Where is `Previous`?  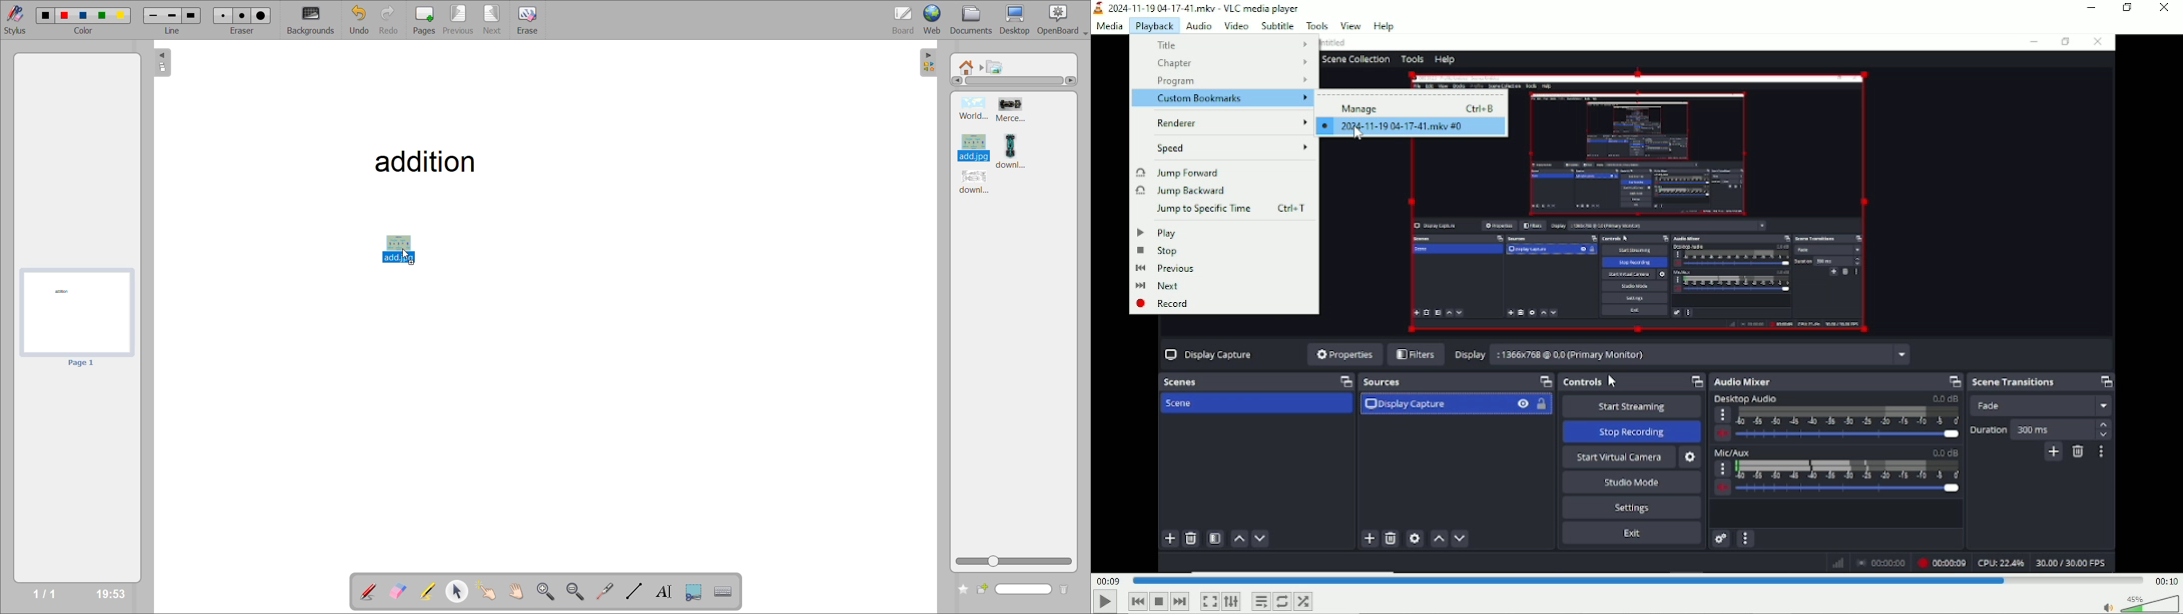
Previous is located at coordinates (1166, 269).